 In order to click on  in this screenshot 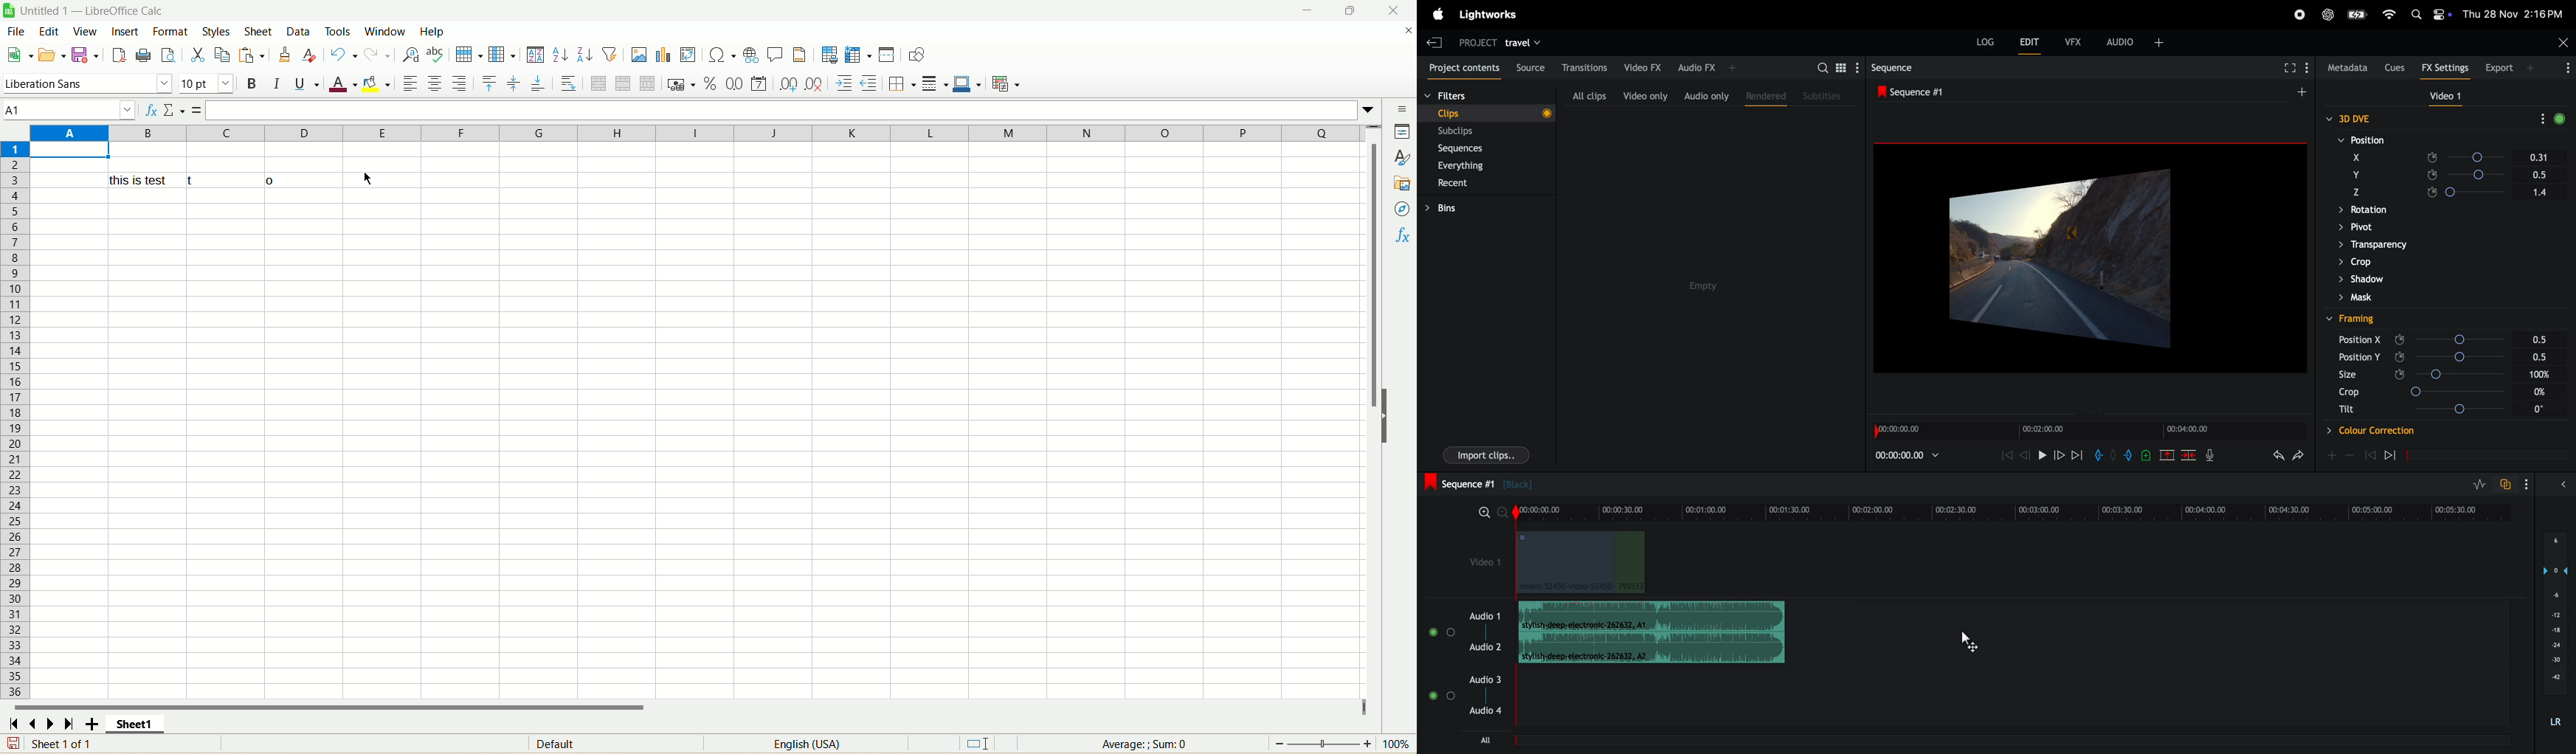, I will do `click(2541, 390)`.